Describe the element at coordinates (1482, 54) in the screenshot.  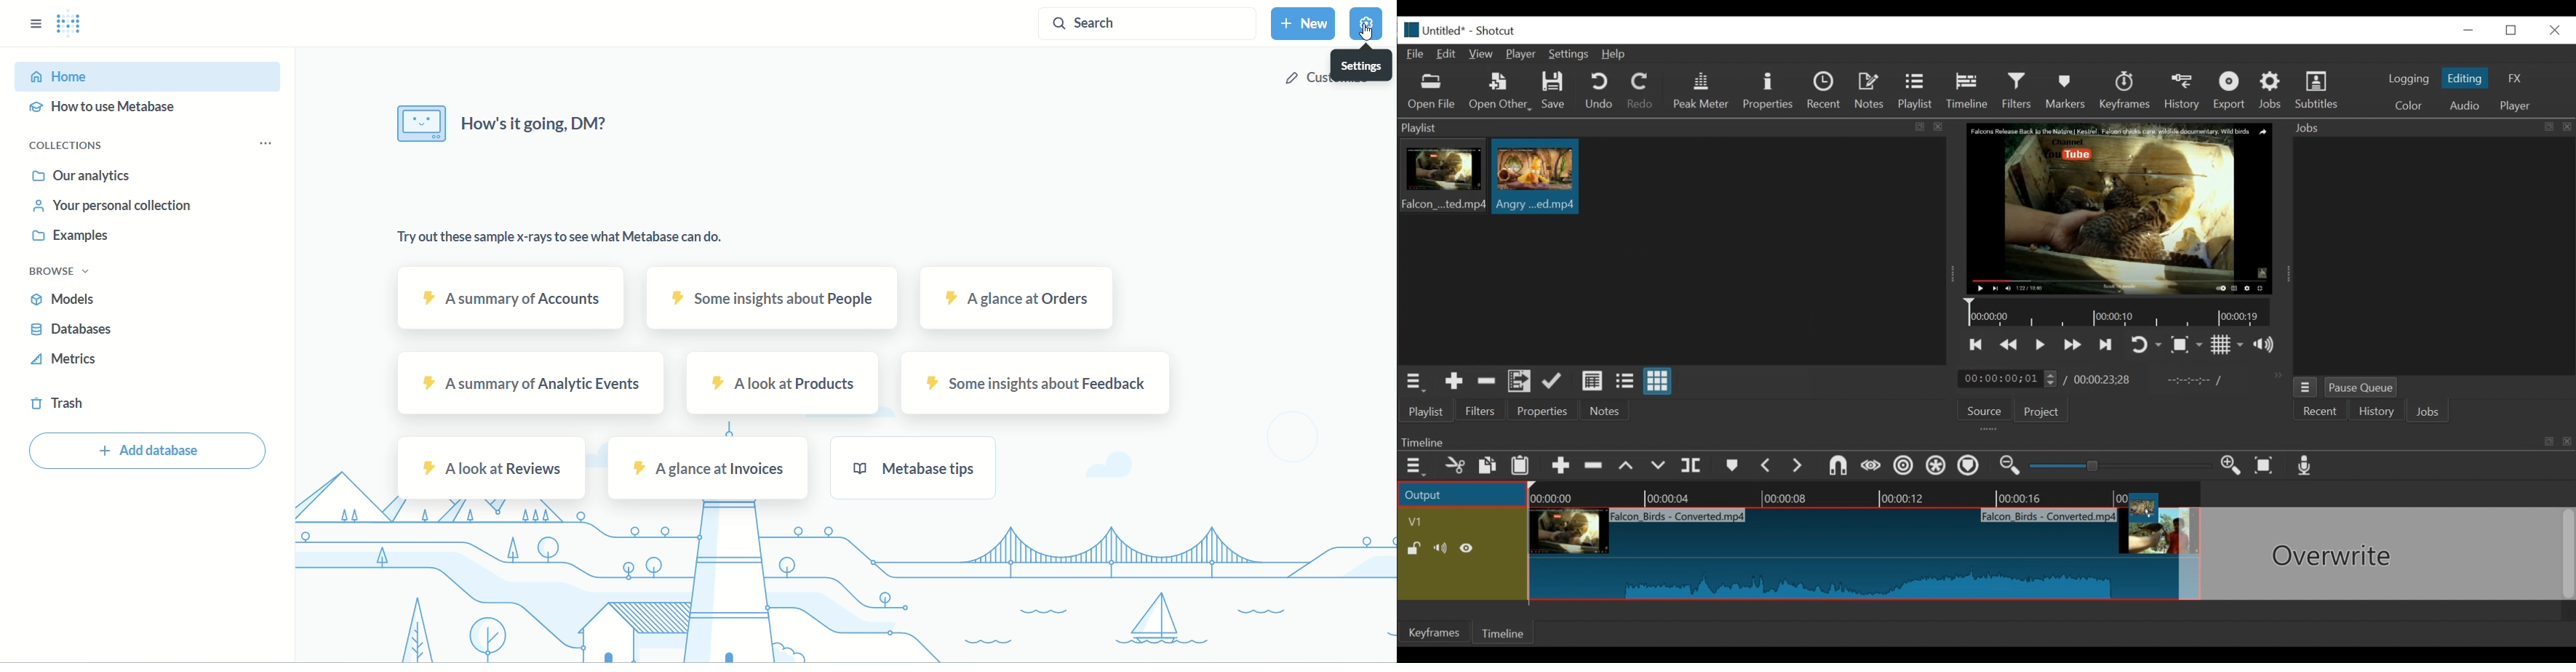
I see `View` at that location.